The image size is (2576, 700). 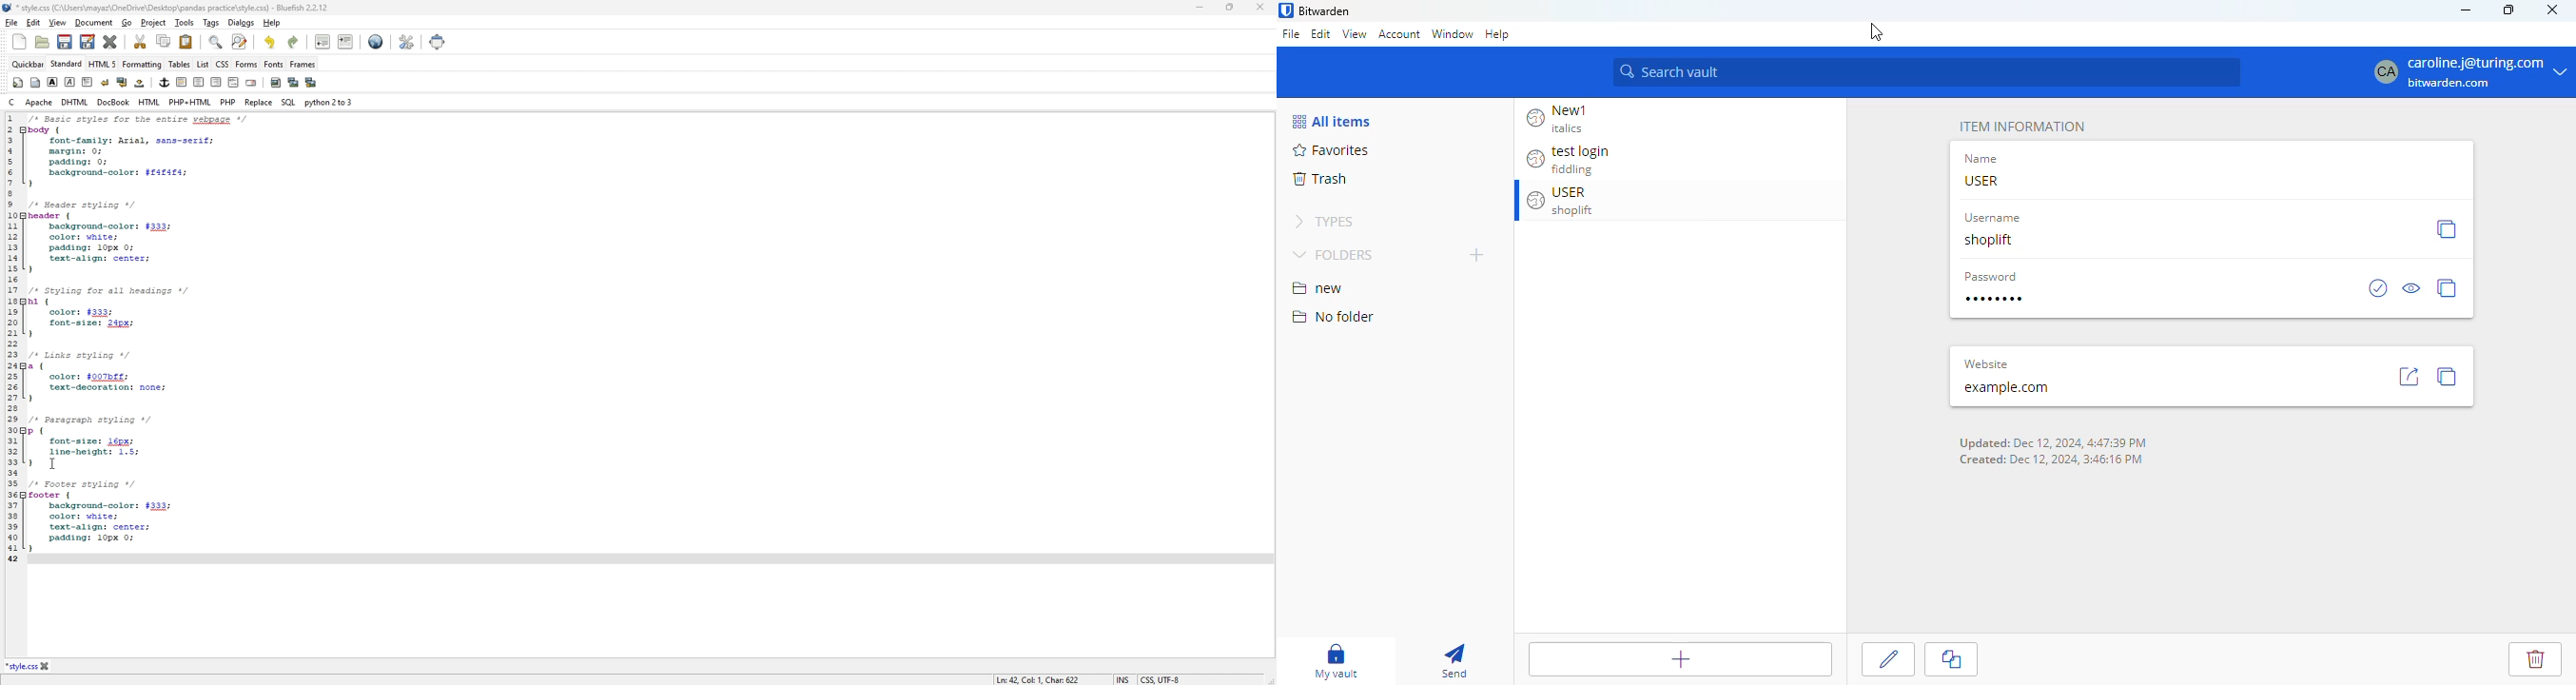 I want to click on minimize, so click(x=1199, y=8).